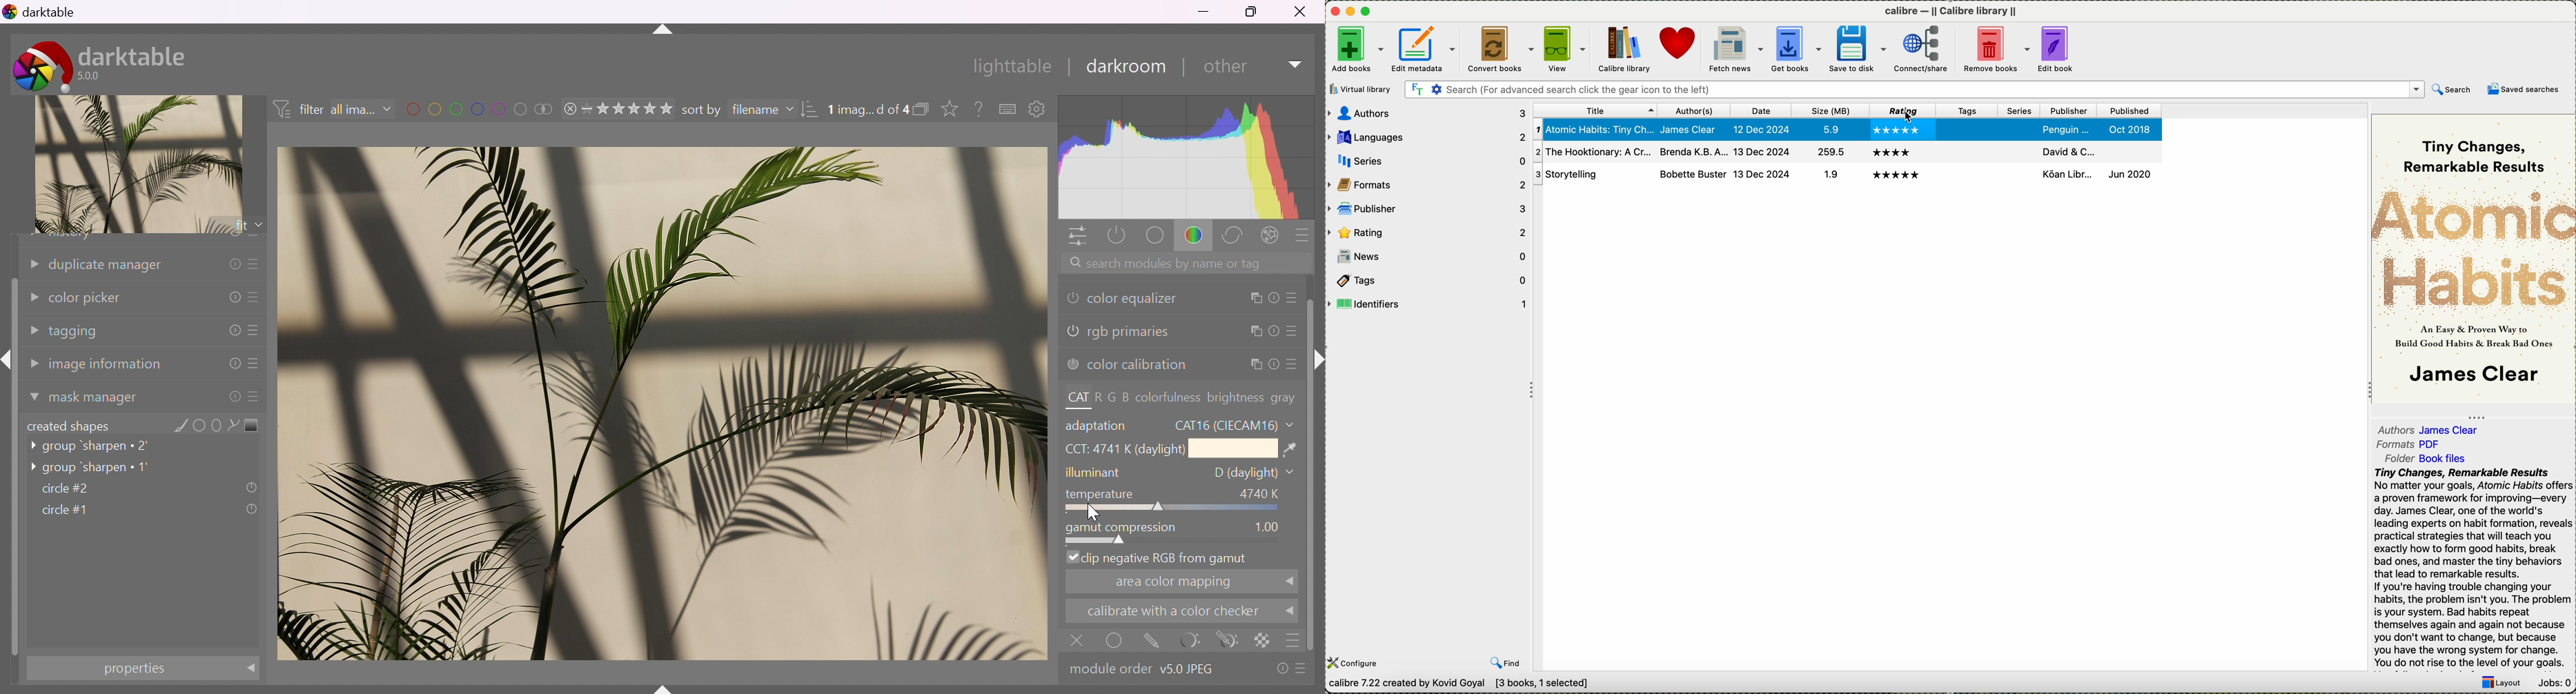  What do you see at coordinates (37, 10) in the screenshot?
I see `darktable` at bounding box center [37, 10].